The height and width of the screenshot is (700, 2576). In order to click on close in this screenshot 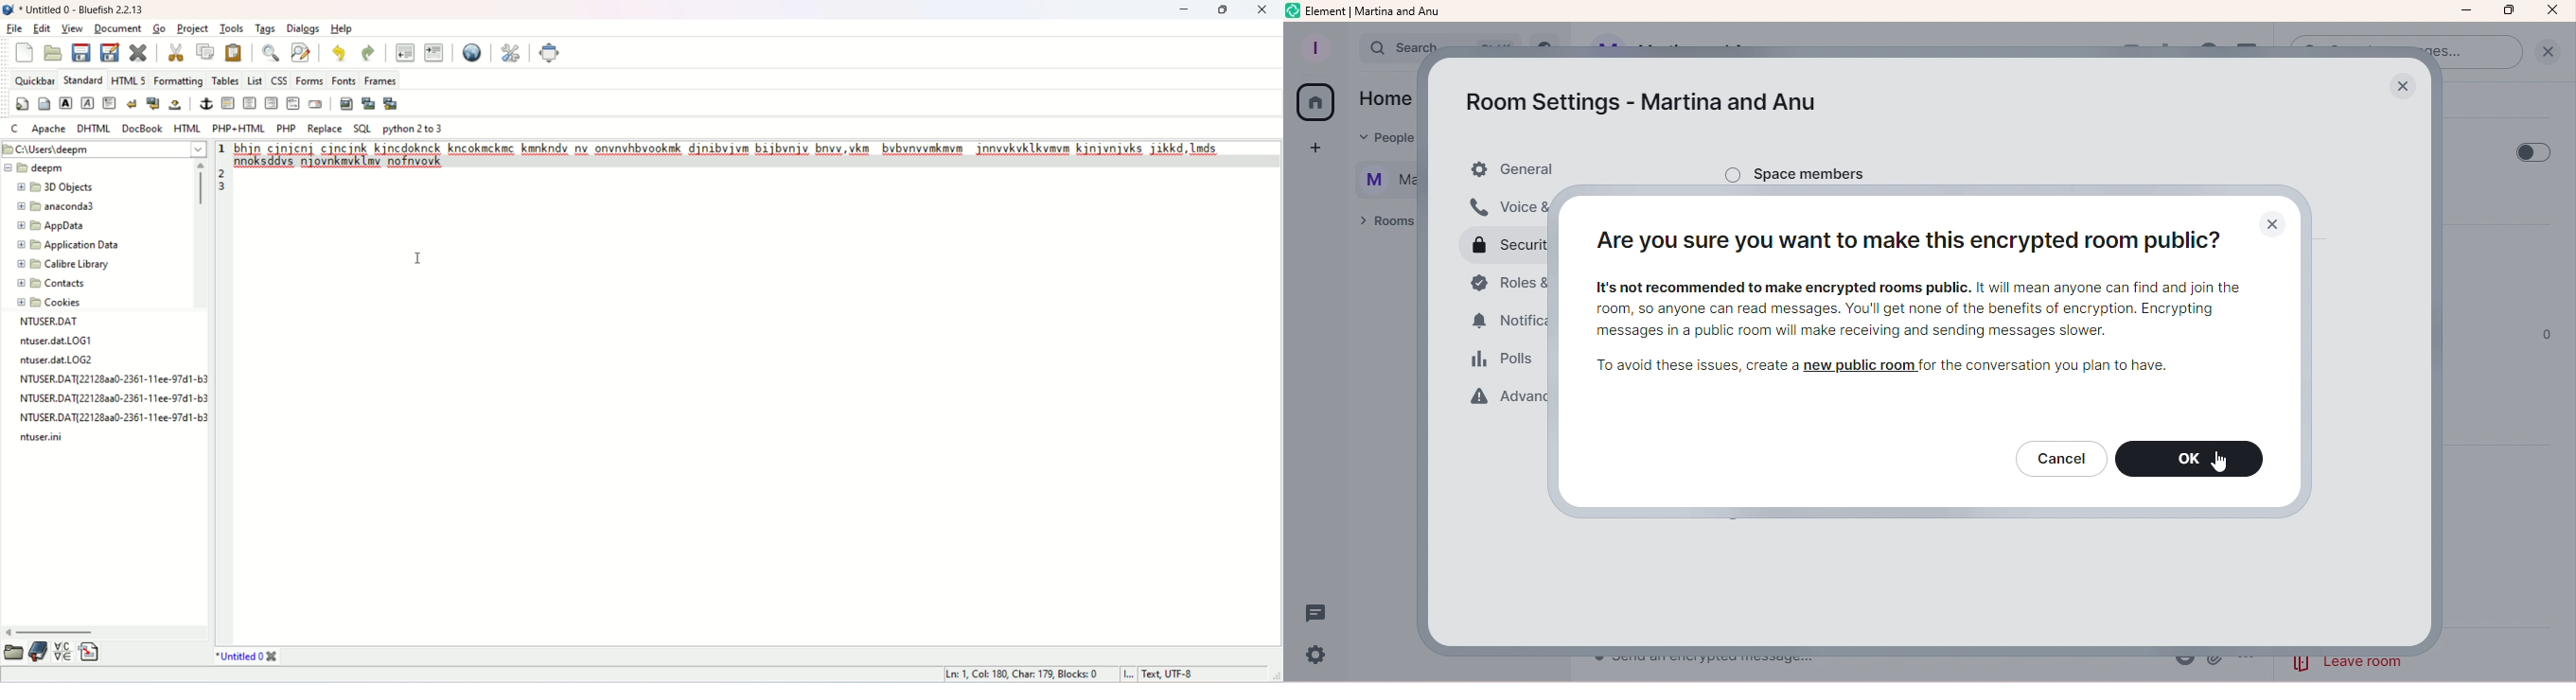, I will do `click(1263, 10)`.